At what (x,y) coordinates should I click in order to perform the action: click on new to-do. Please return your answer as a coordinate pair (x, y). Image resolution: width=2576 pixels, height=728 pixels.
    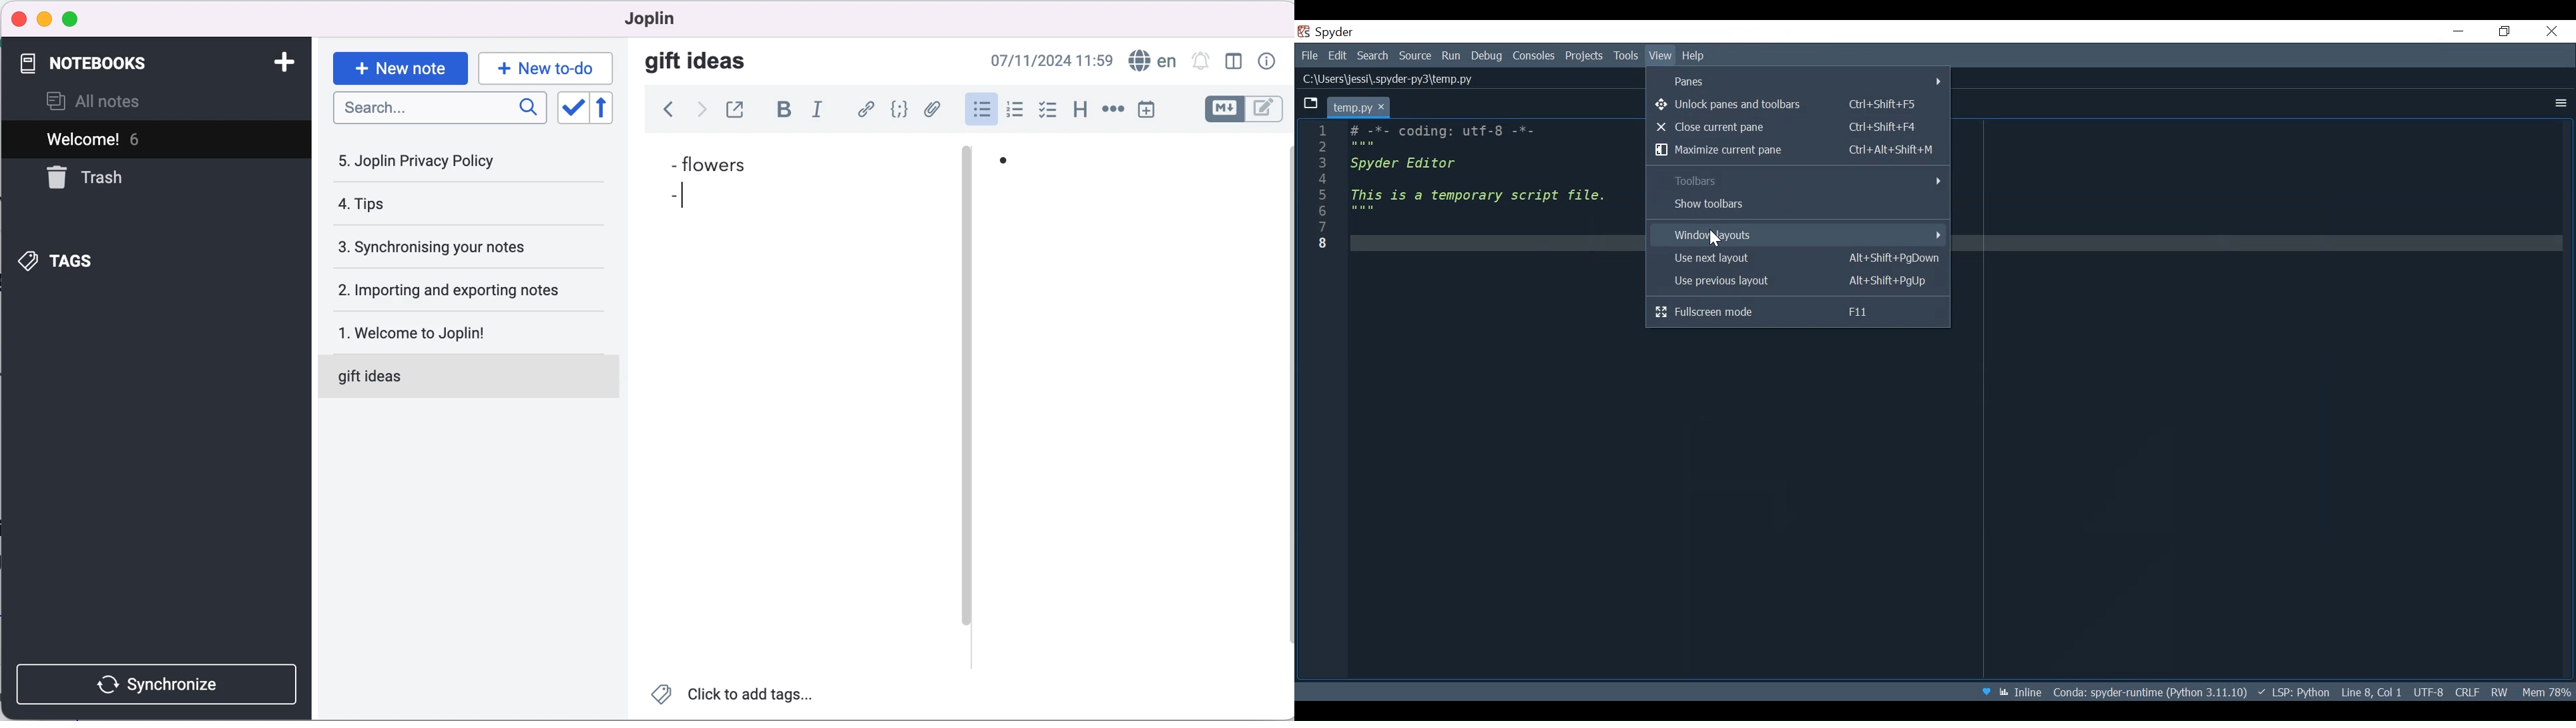
    Looking at the image, I should click on (549, 65).